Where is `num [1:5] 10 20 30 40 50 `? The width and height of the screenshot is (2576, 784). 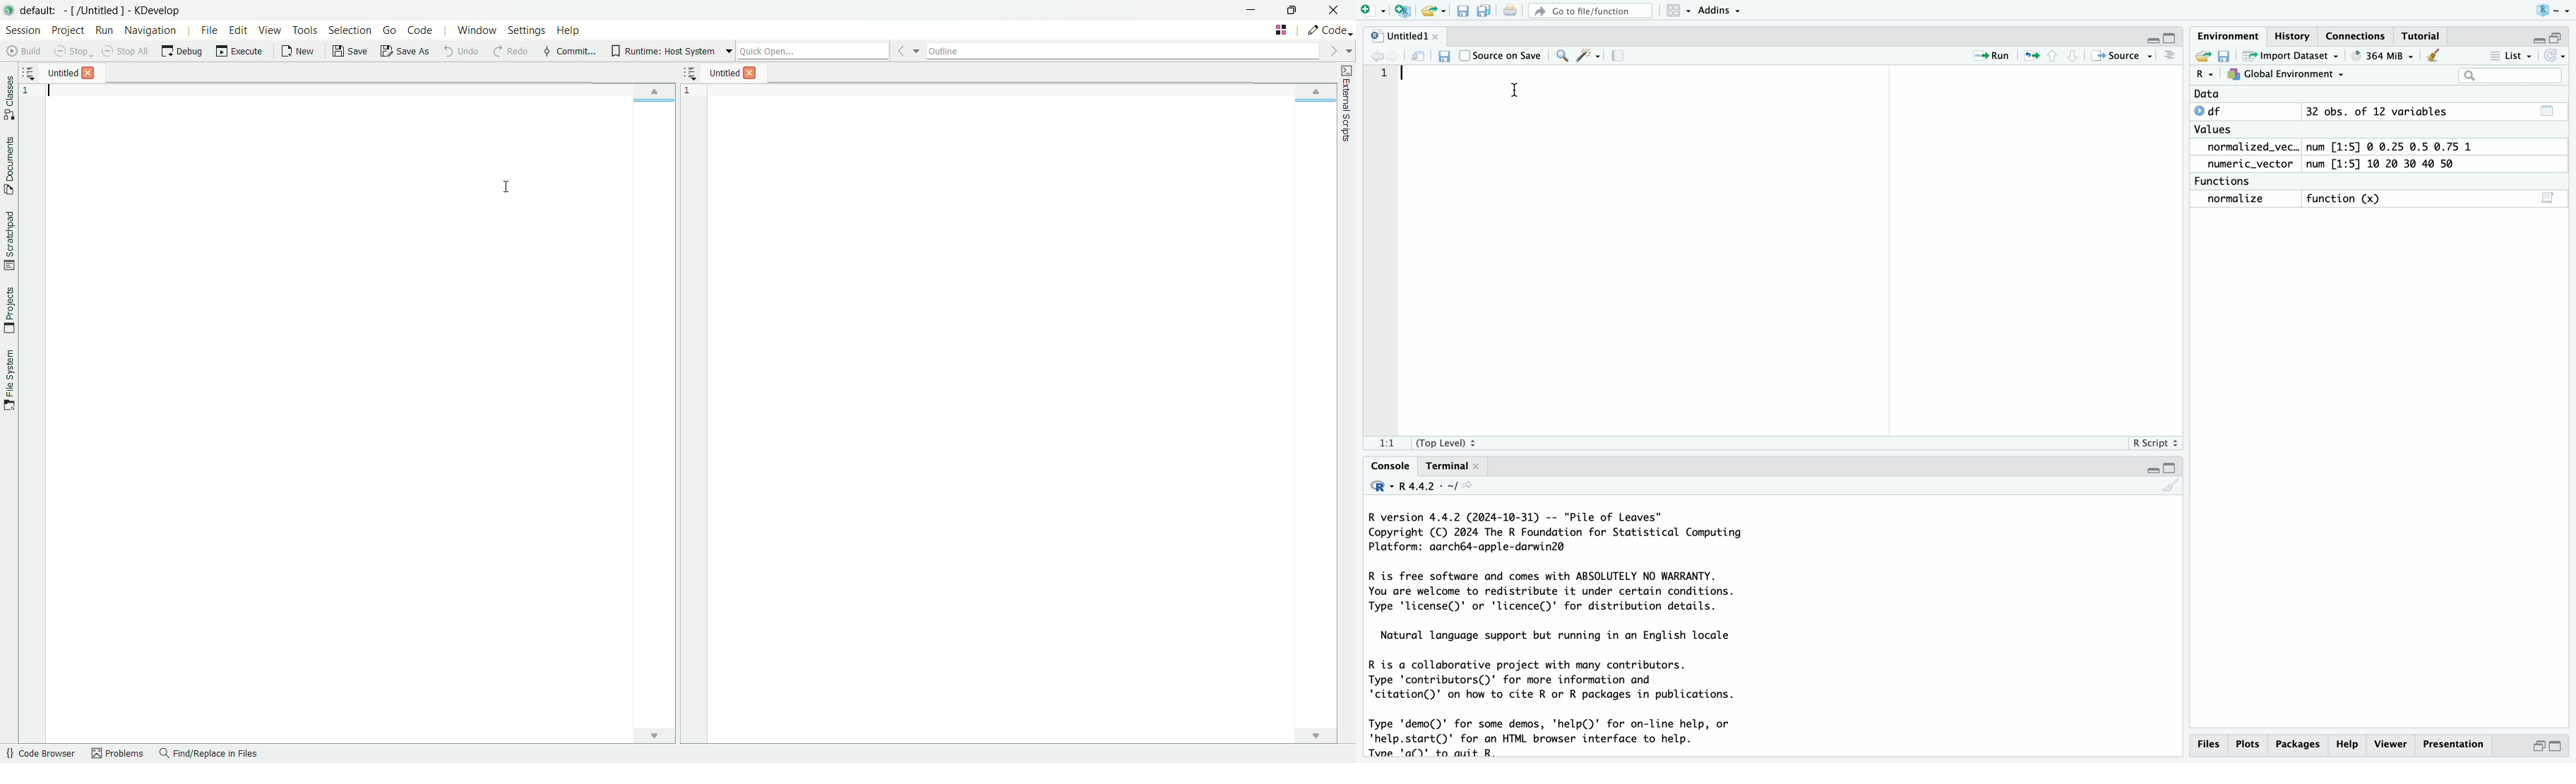 num [1:5] 10 20 30 40 50  is located at coordinates (2385, 164).